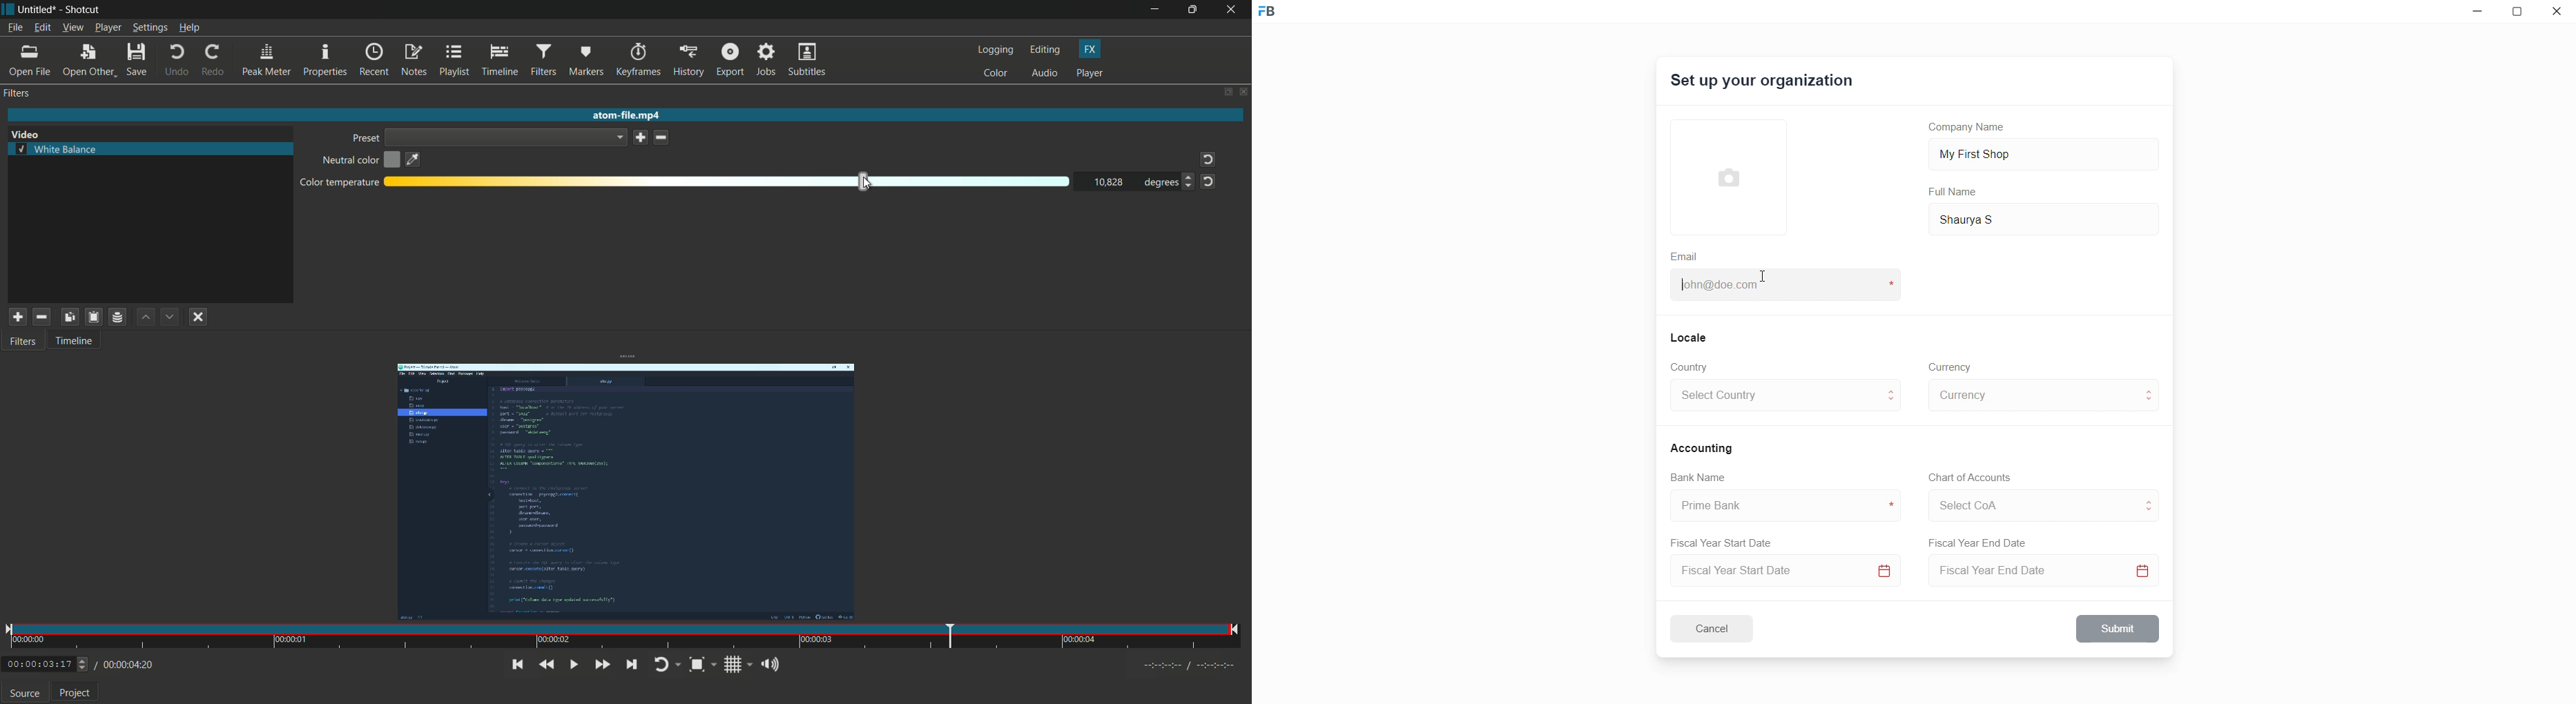 The image size is (2576, 728). I want to click on Full Name, so click(1954, 192).